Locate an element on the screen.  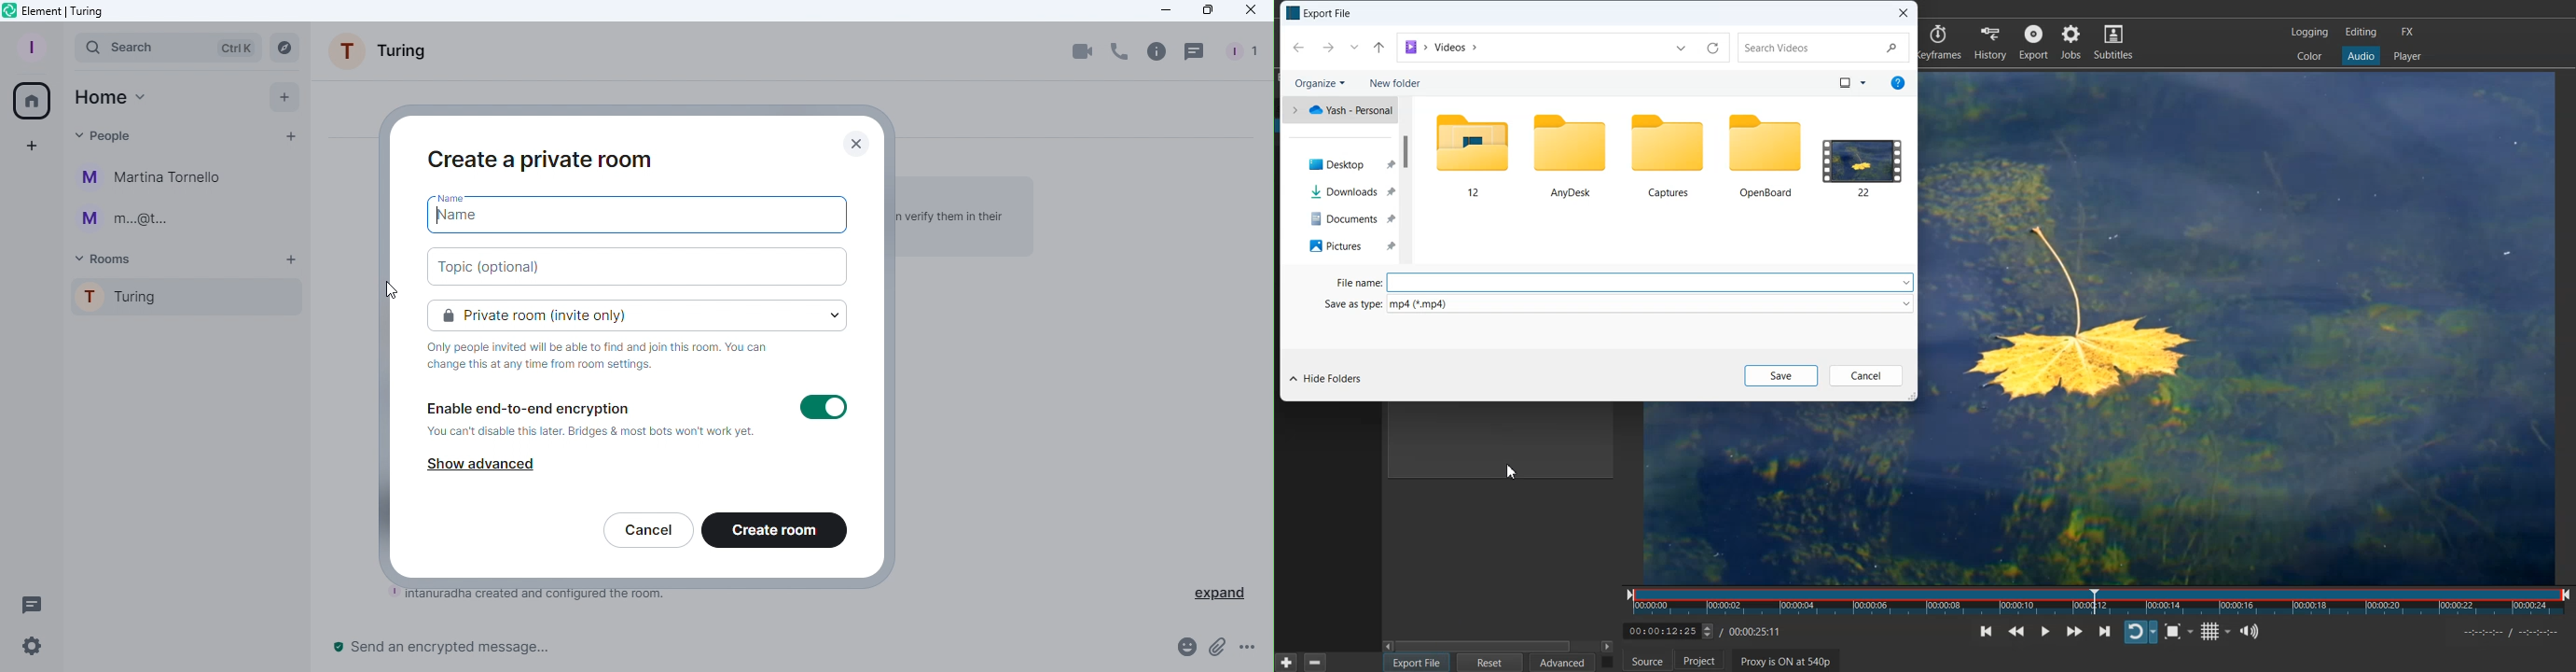
Write message is located at coordinates (740, 651).